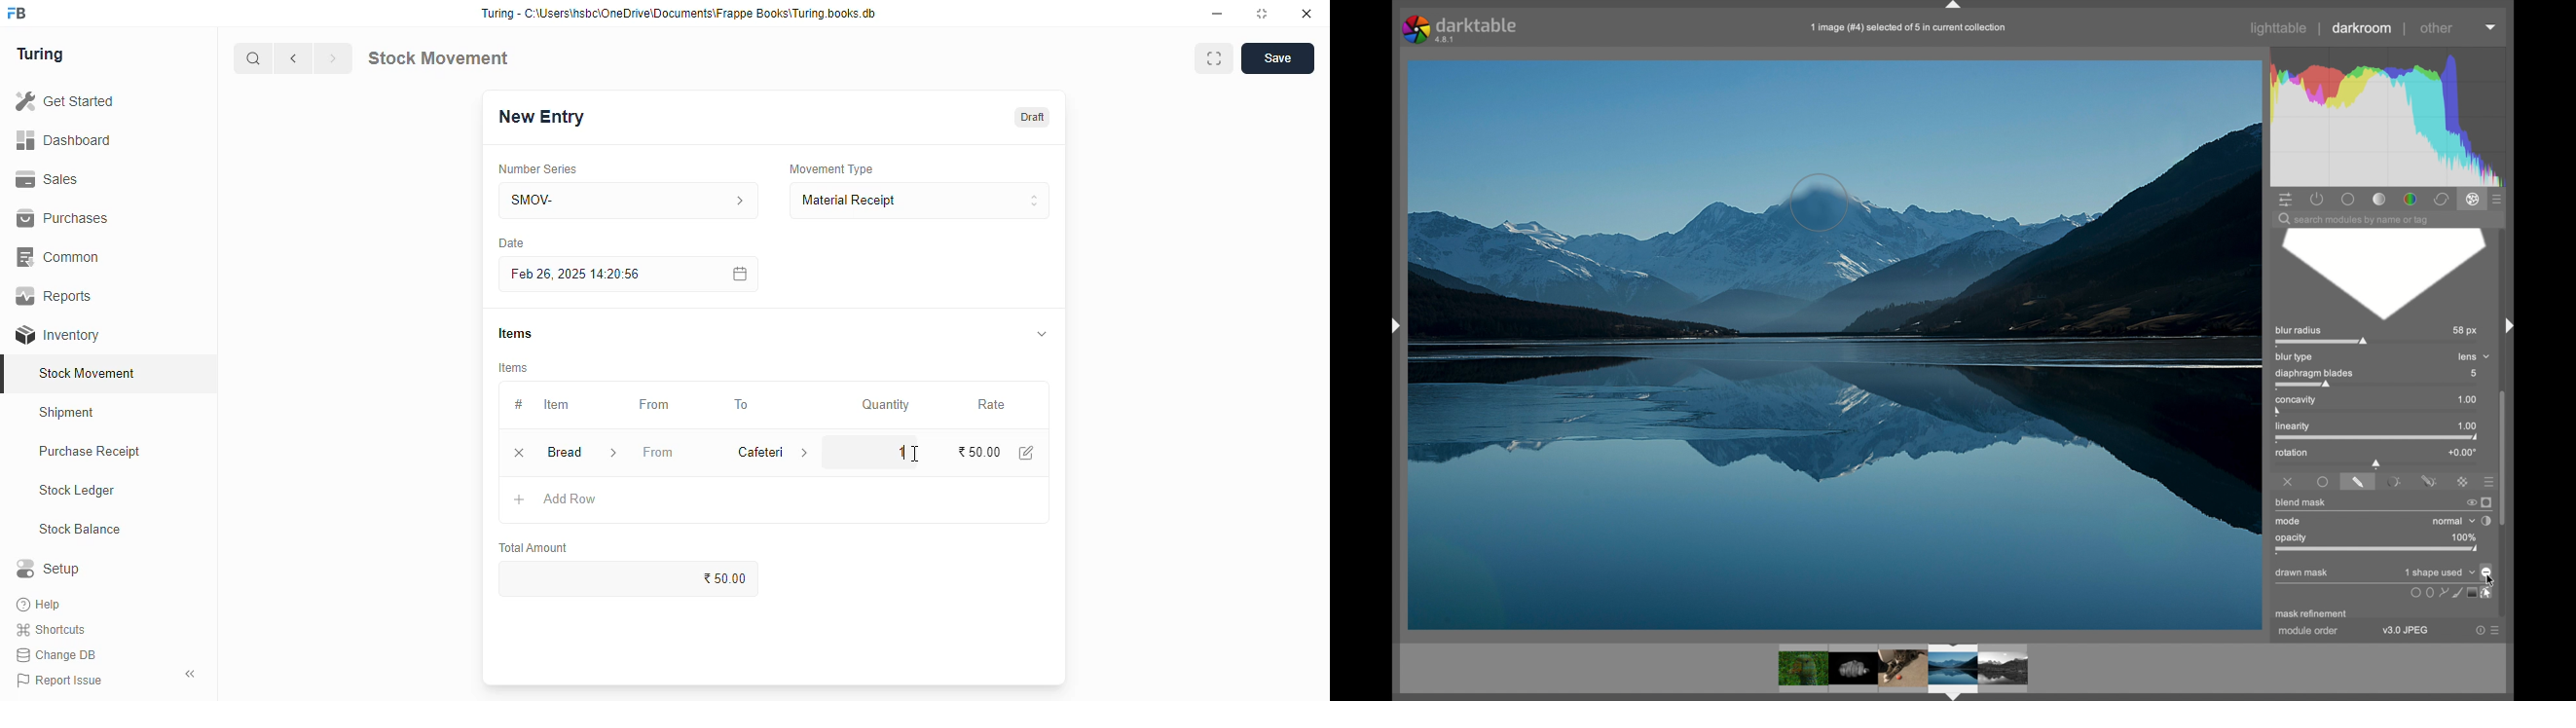  What do you see at coordinates (63, 141) in the screenshot?
I see `dashboard` at bounding box center [63, 141].